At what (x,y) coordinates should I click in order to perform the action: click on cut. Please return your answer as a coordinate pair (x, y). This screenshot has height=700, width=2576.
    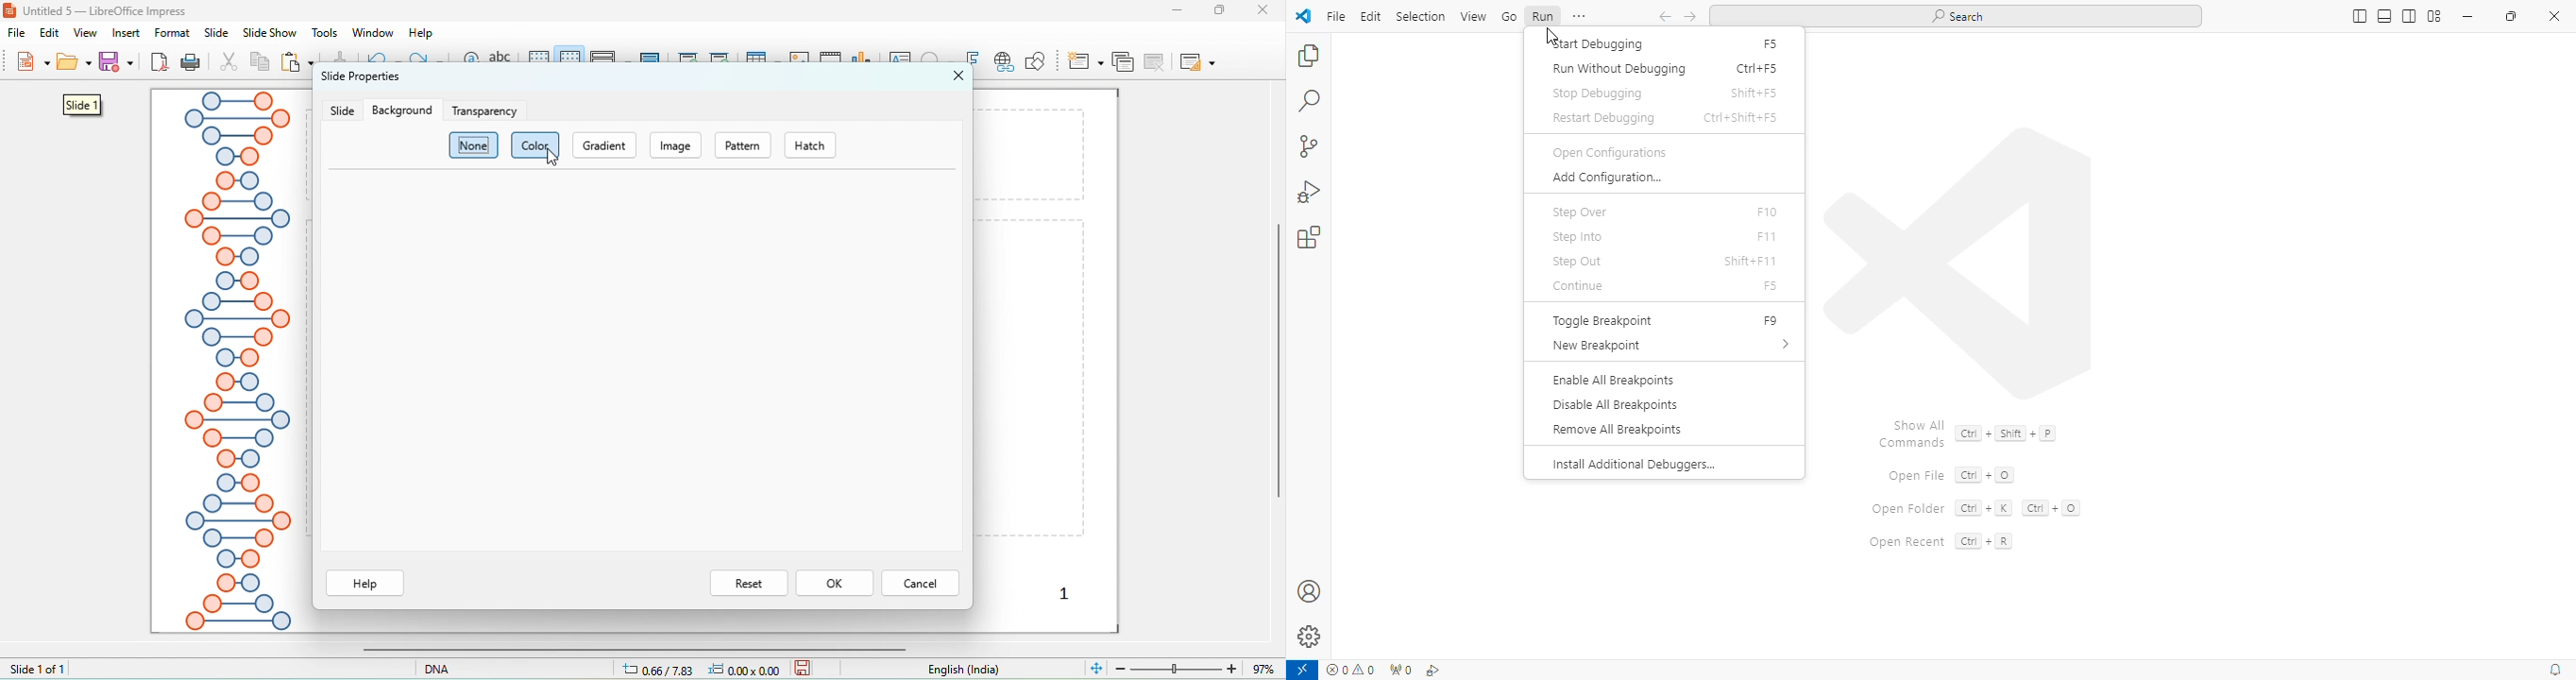
    Looking at the image, I should click on (230, 63).